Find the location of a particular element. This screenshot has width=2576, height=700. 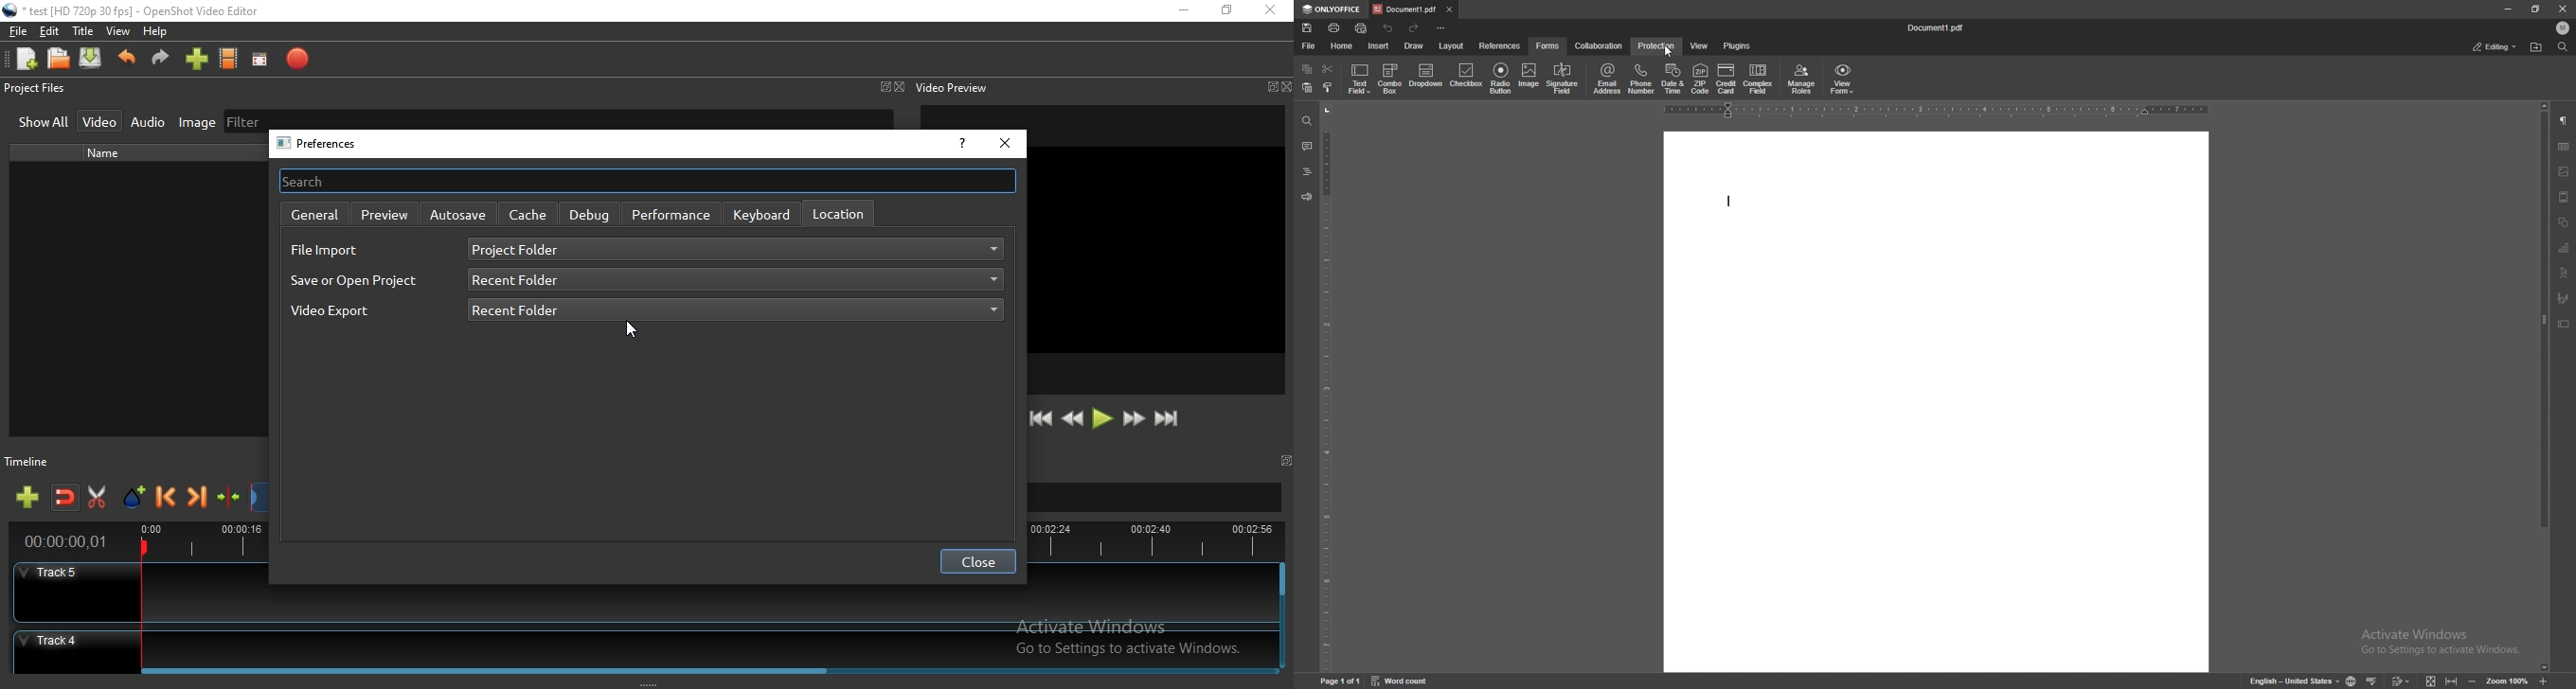

paragraph is located at coordinates (2563, 122).